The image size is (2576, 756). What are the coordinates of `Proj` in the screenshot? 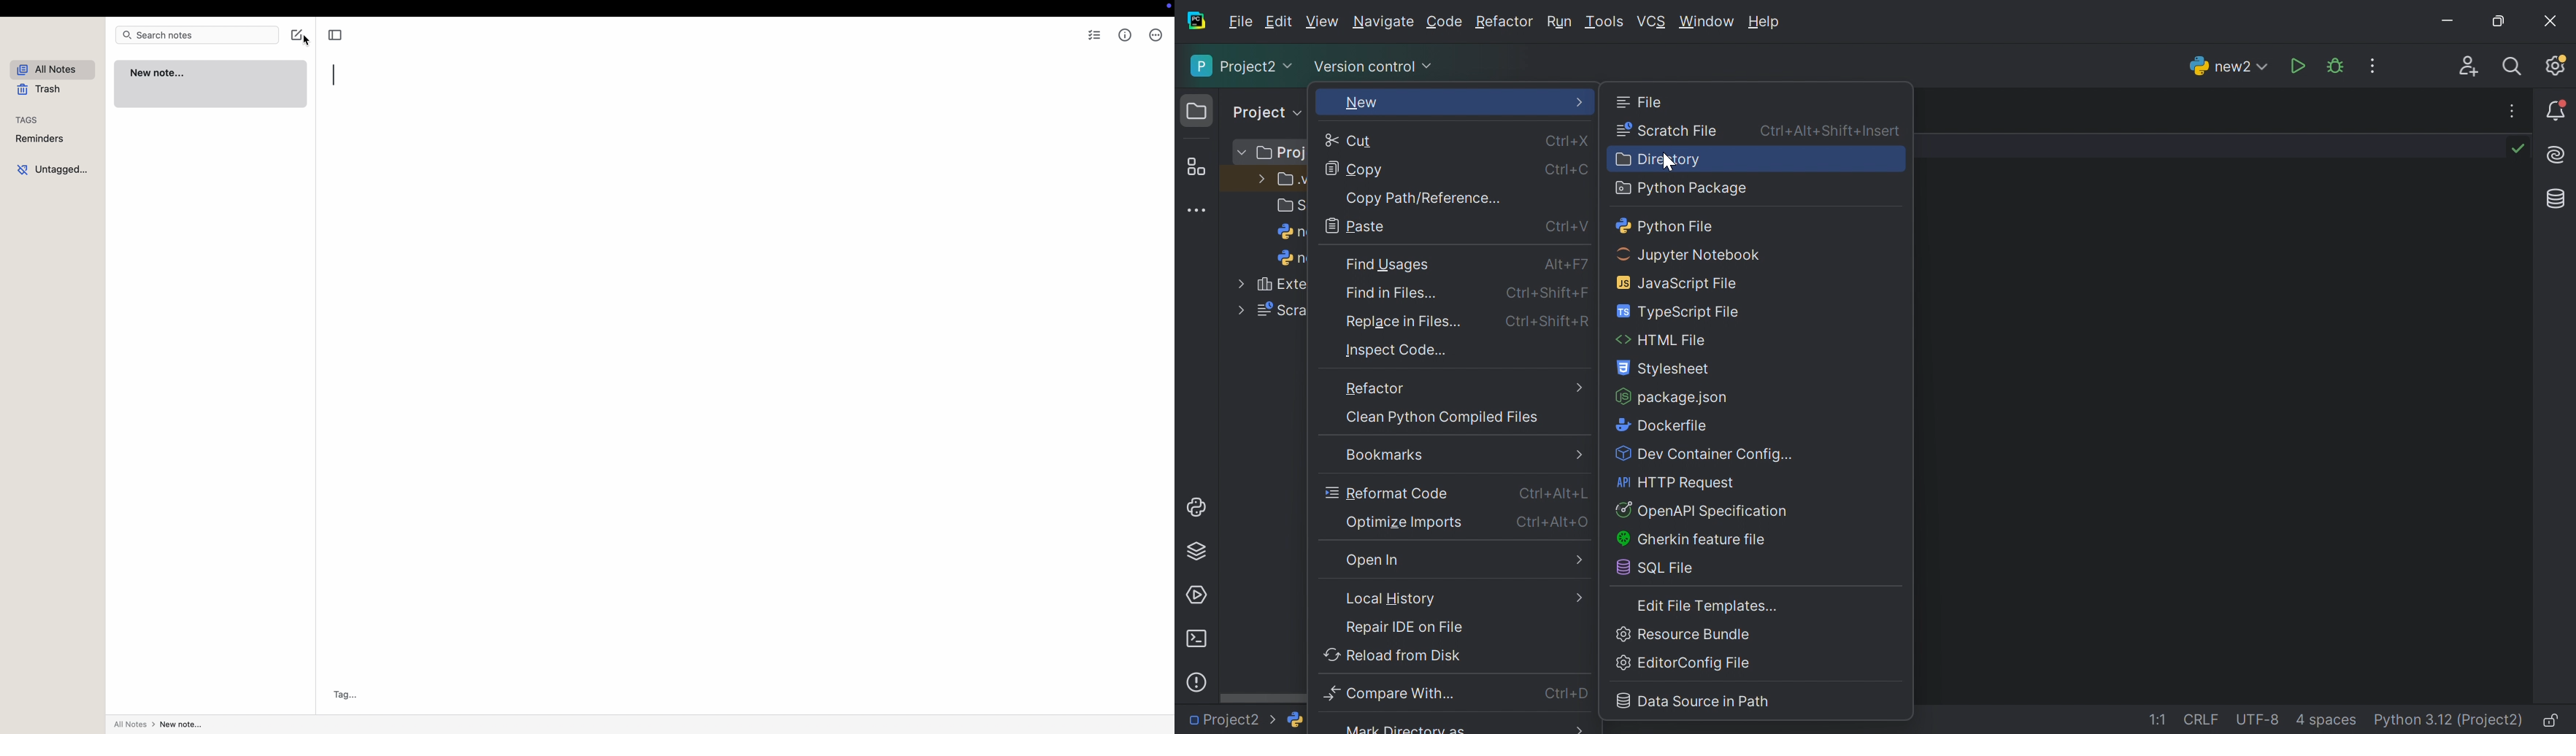 It's located at (1284, 153).